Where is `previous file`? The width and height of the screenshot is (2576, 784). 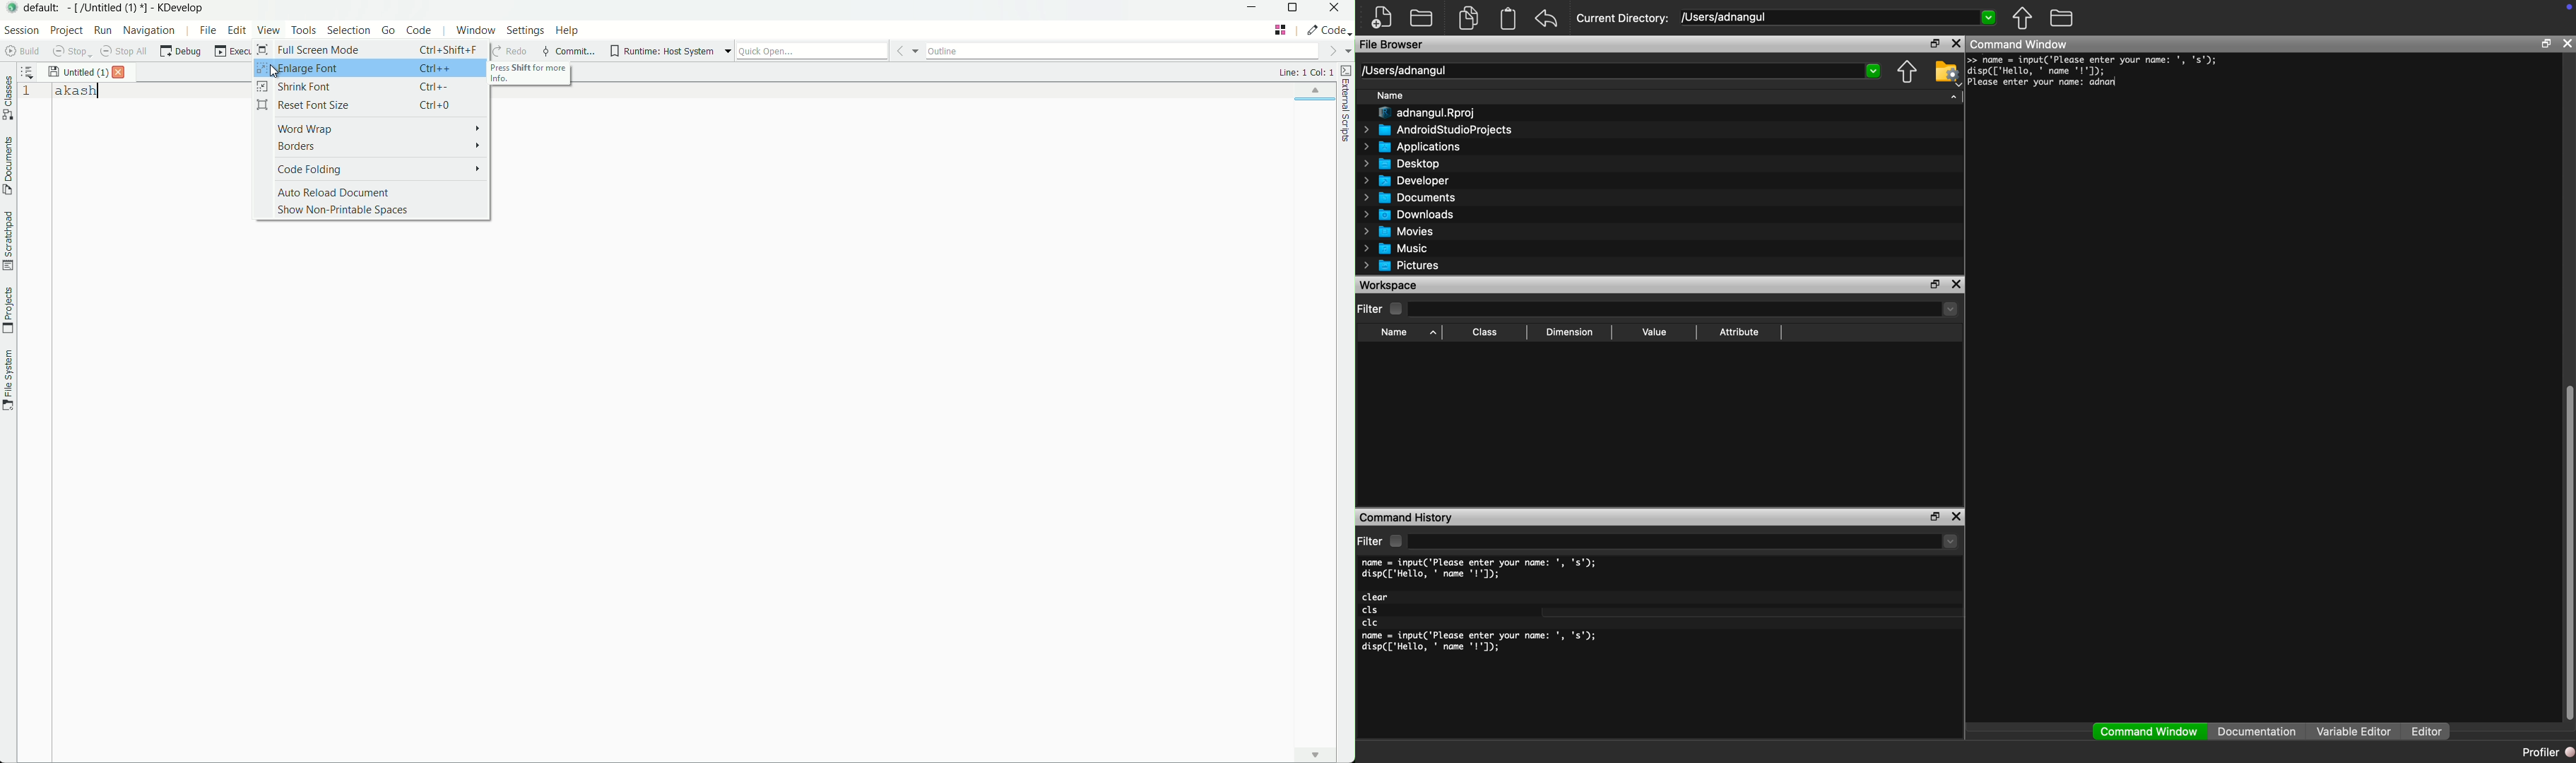
previous file is located at coordinates (2023, 18).